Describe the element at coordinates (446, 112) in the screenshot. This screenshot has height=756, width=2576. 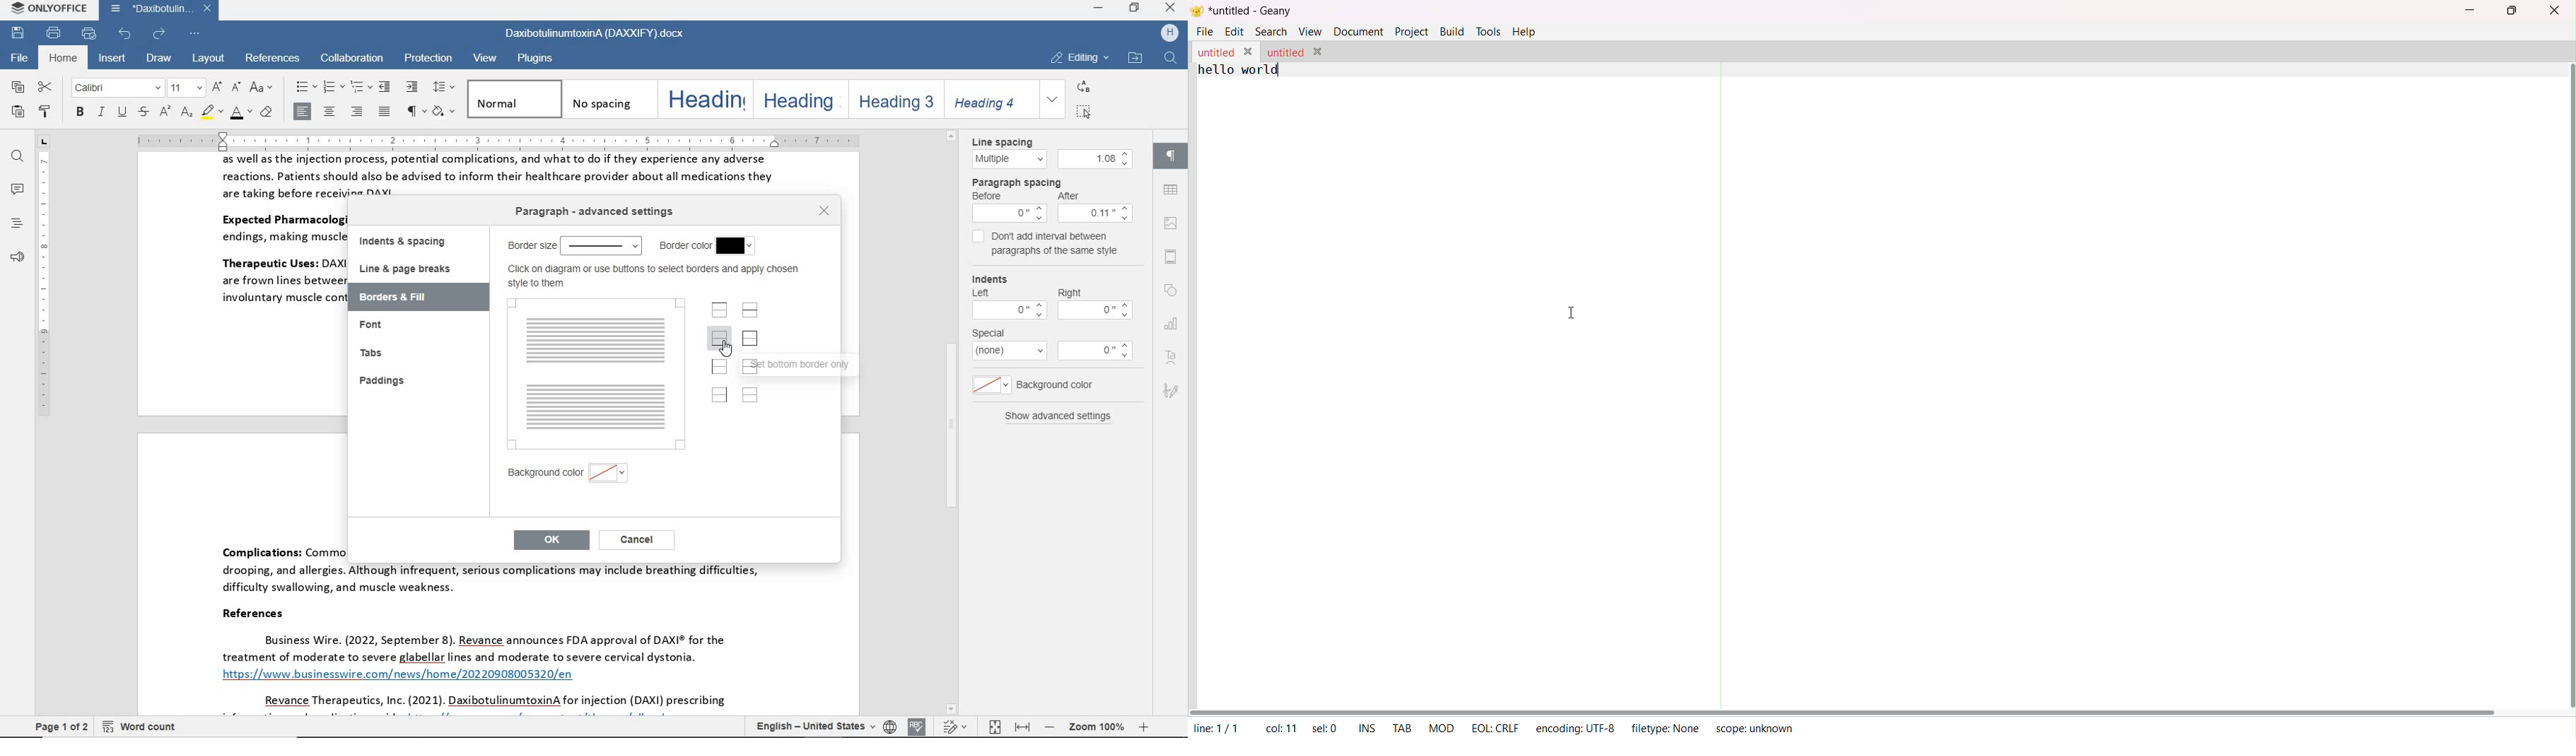
I see `shading` at that location.